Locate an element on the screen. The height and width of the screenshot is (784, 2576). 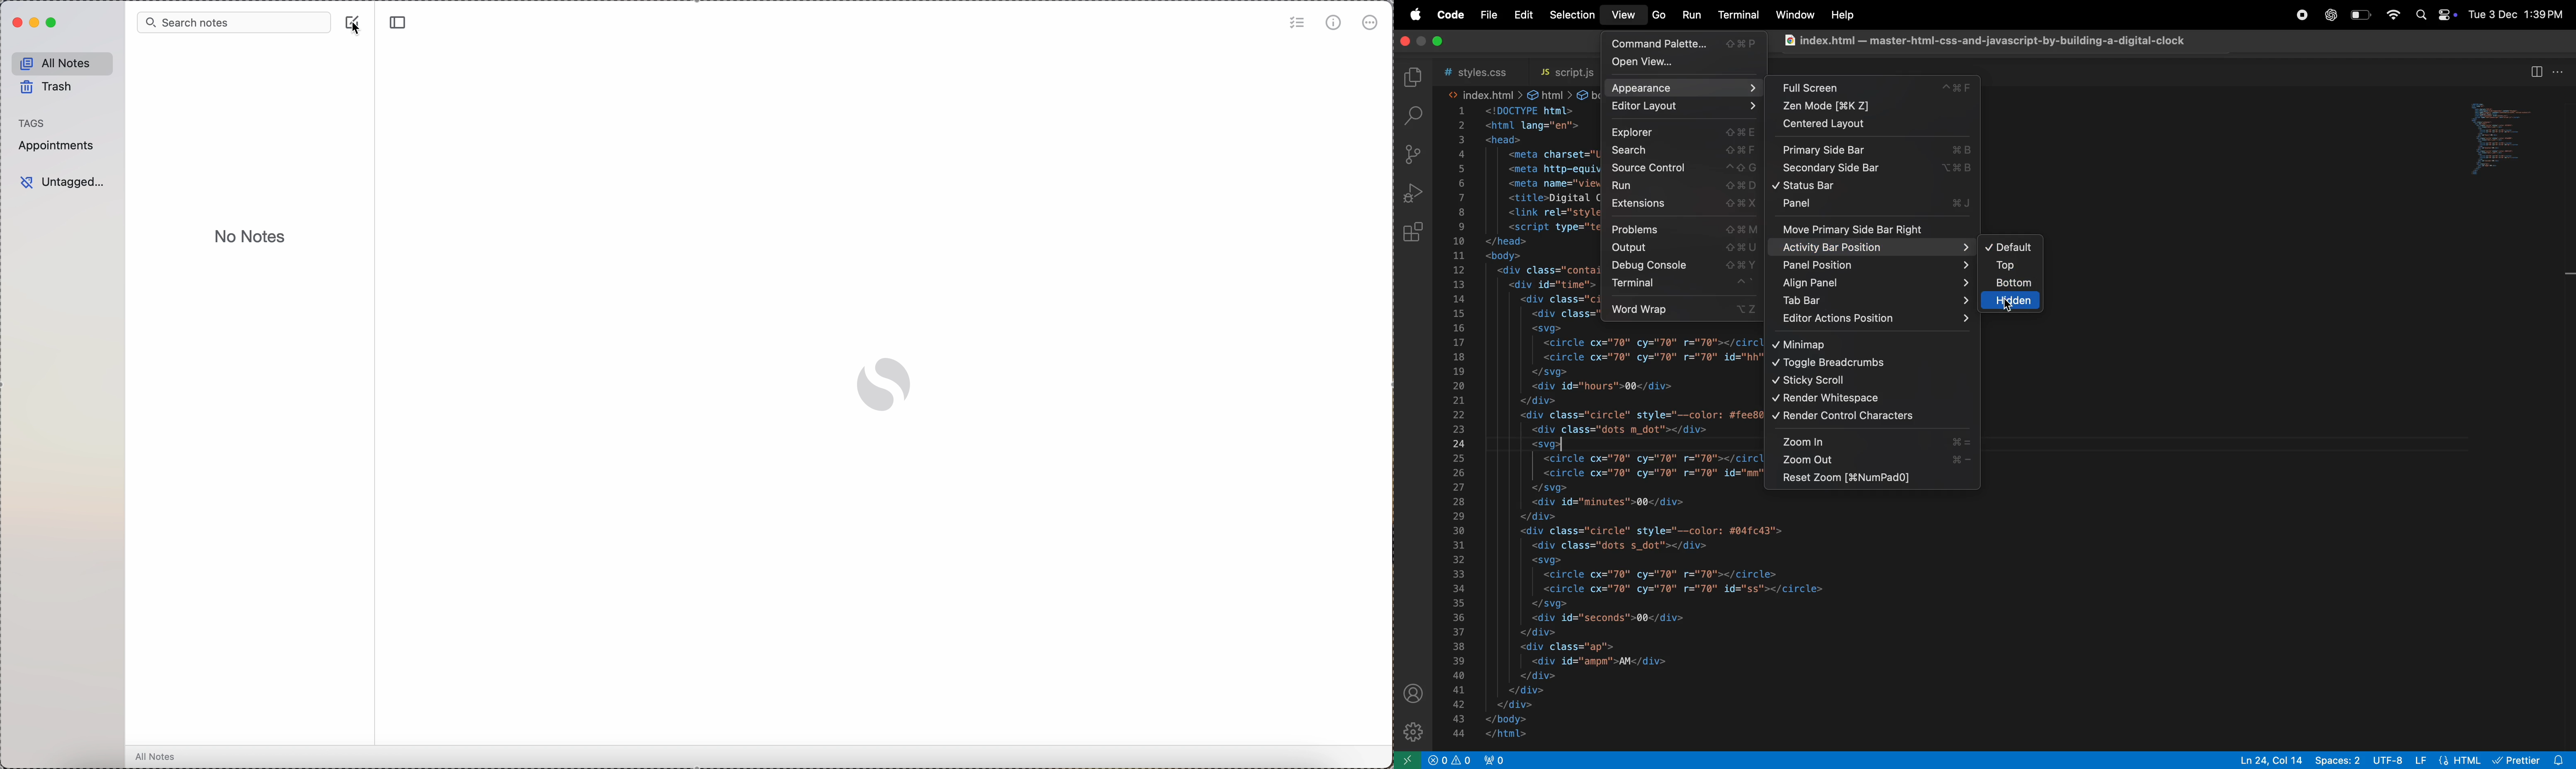
hidden is located at coordinates (2013, 301).